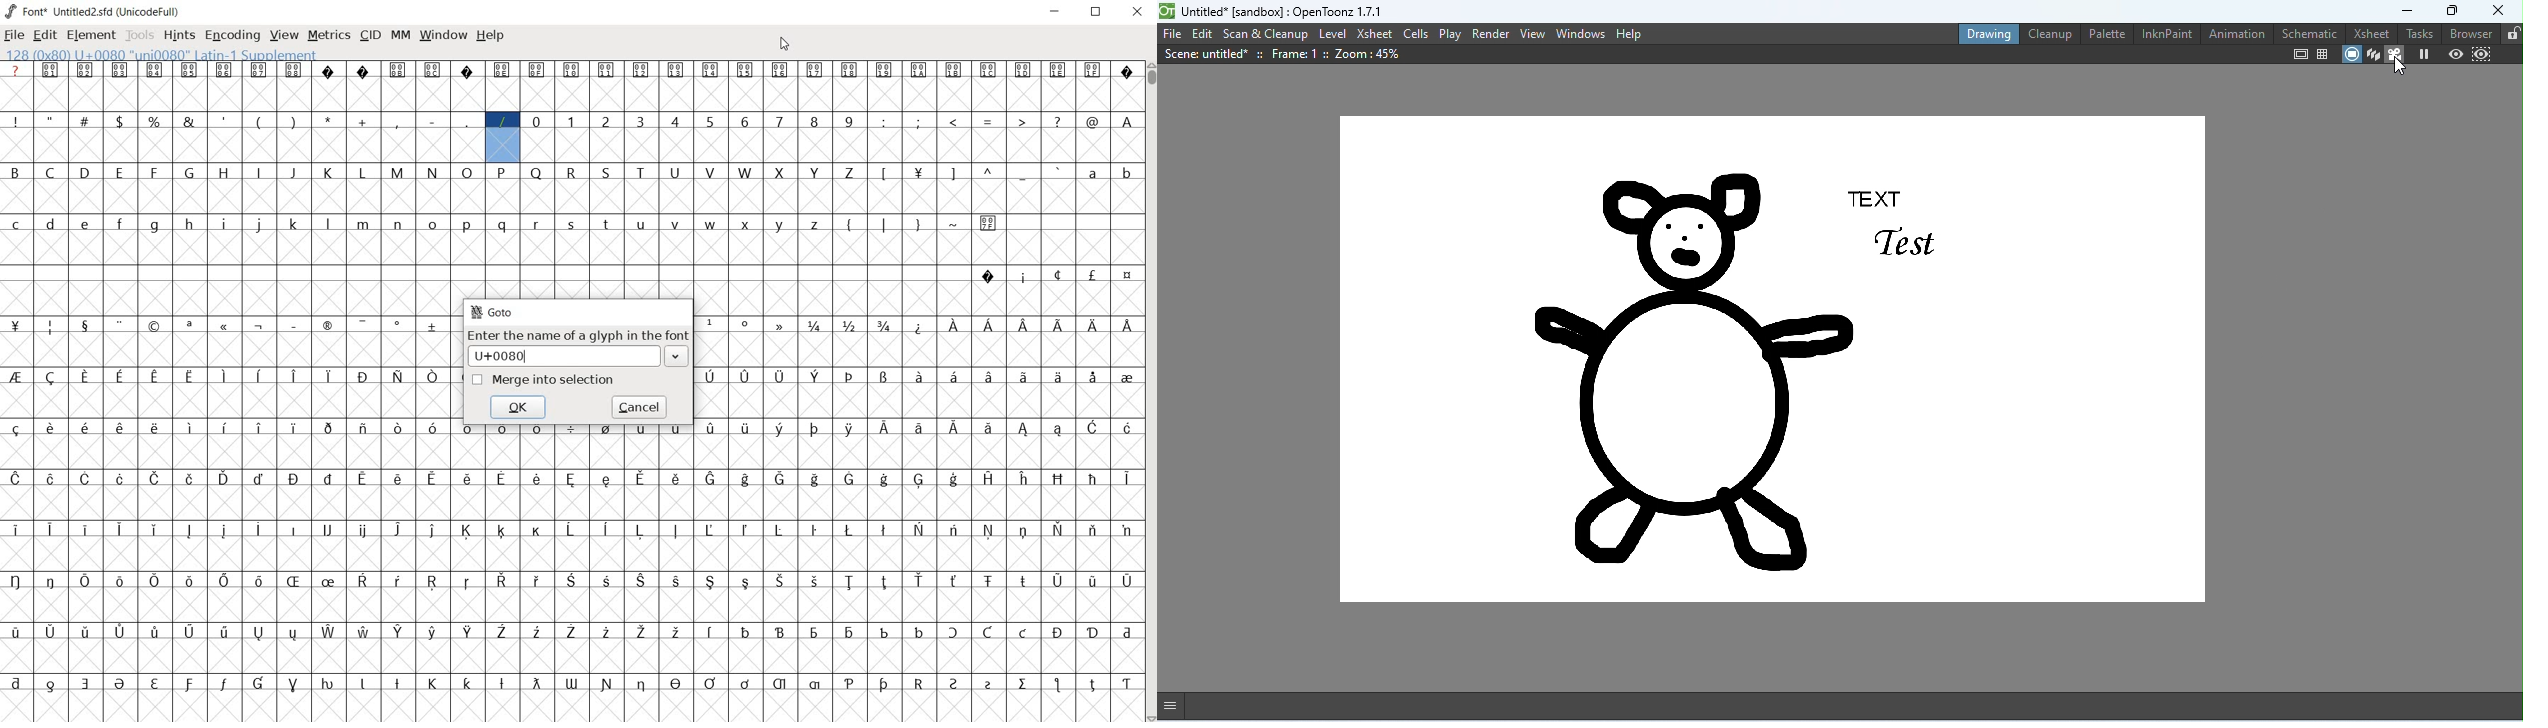 The image size is (2548, 728). What do you see at coordinates (502, 684) in the screenshot?
I see `glyph` at bounding box center [502, 684].